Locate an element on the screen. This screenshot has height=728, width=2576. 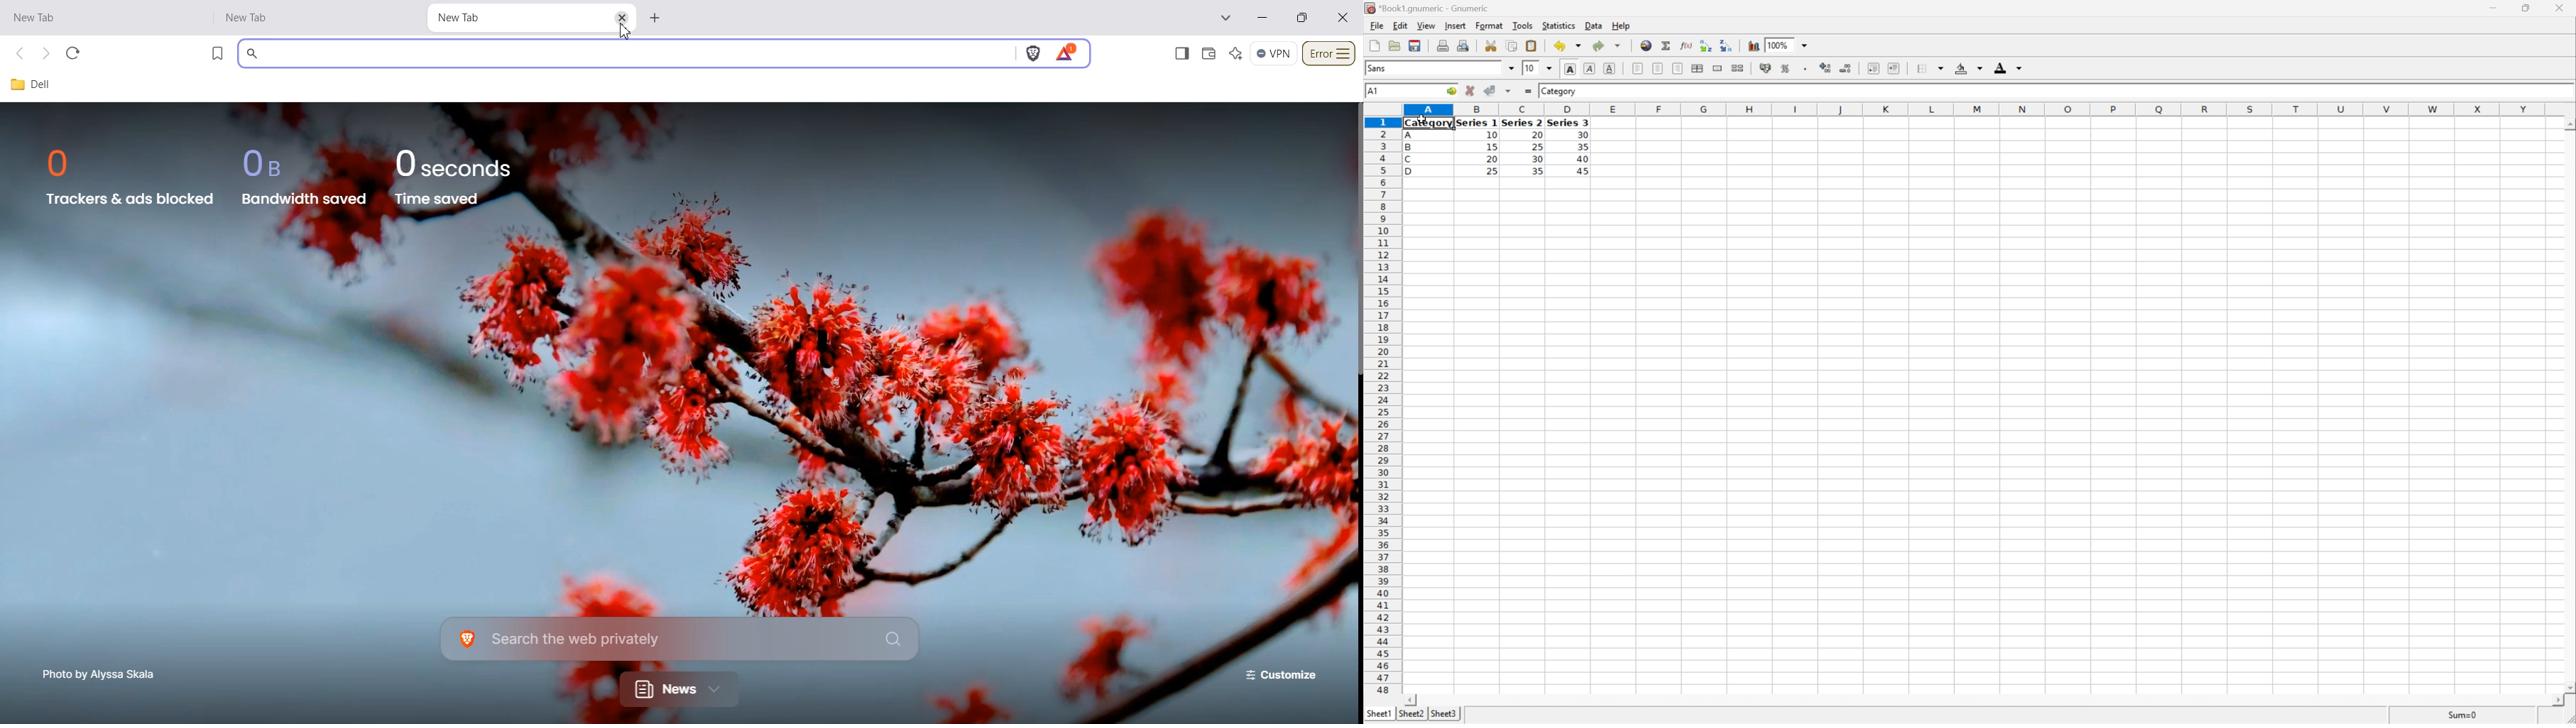
Scroll Left is located at coordinates (1412, 700).